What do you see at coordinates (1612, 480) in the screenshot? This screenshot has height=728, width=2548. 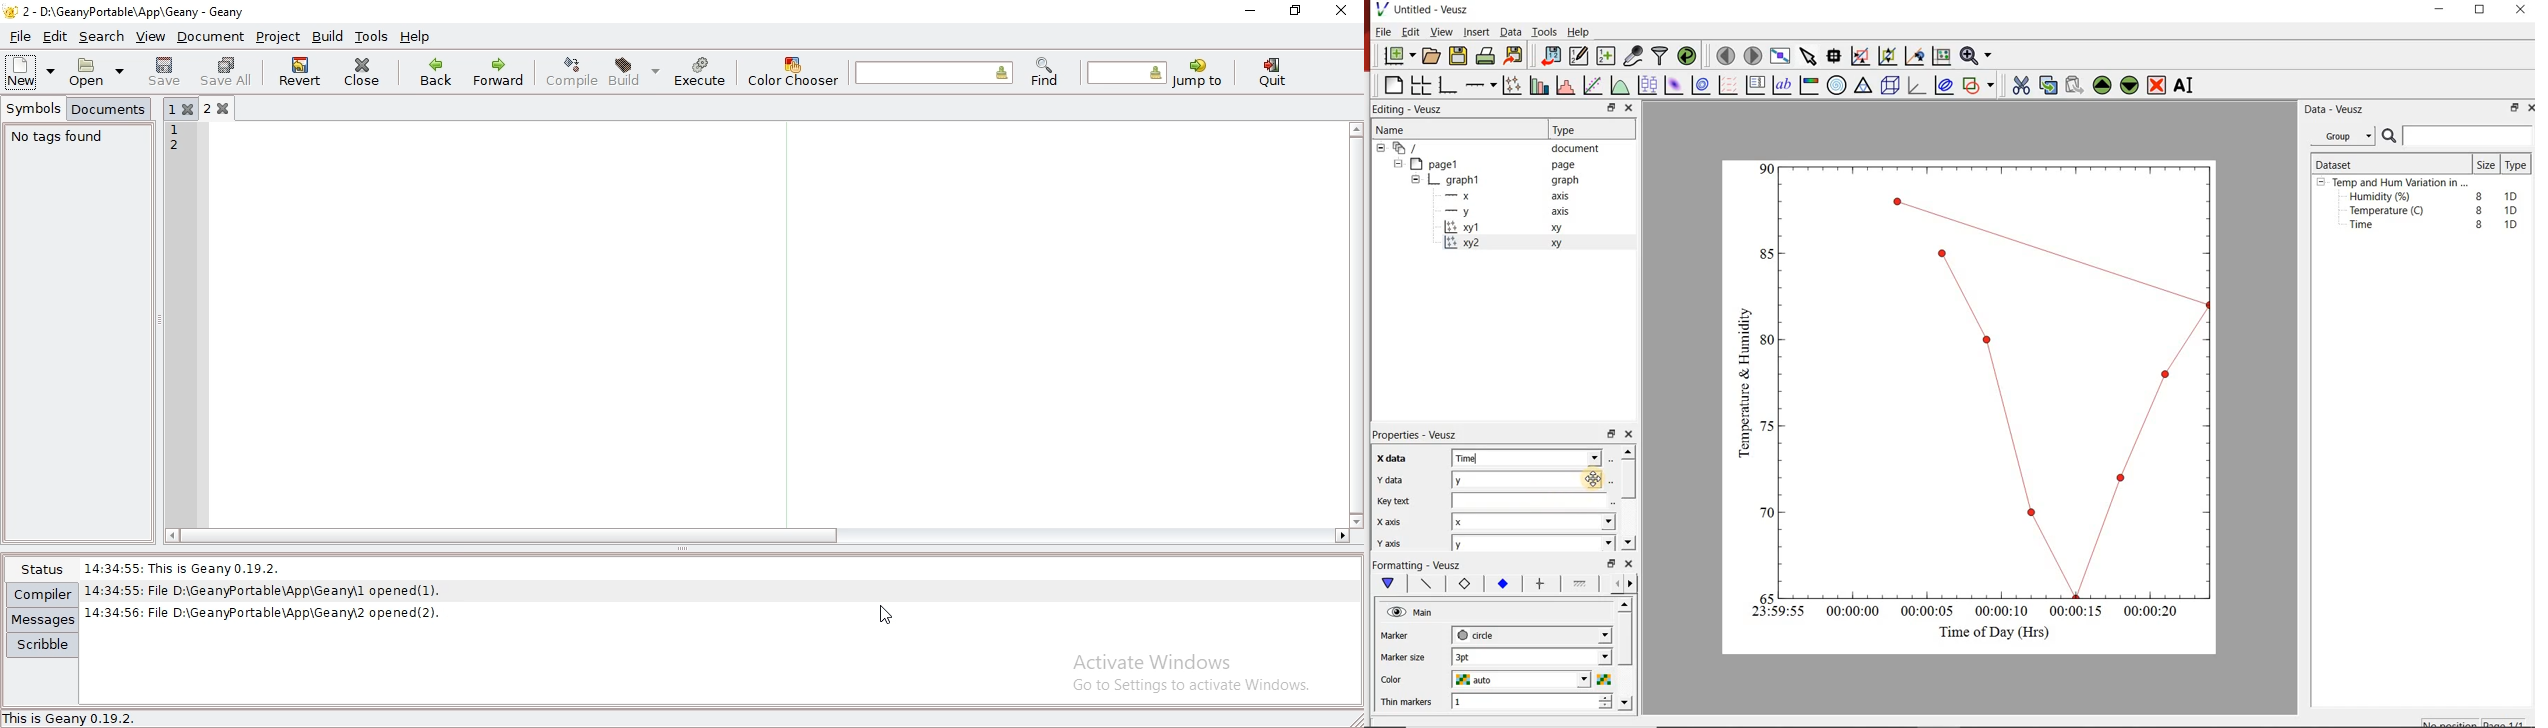 I see `Select using dataset browser` at bounding box center [1612, 480].